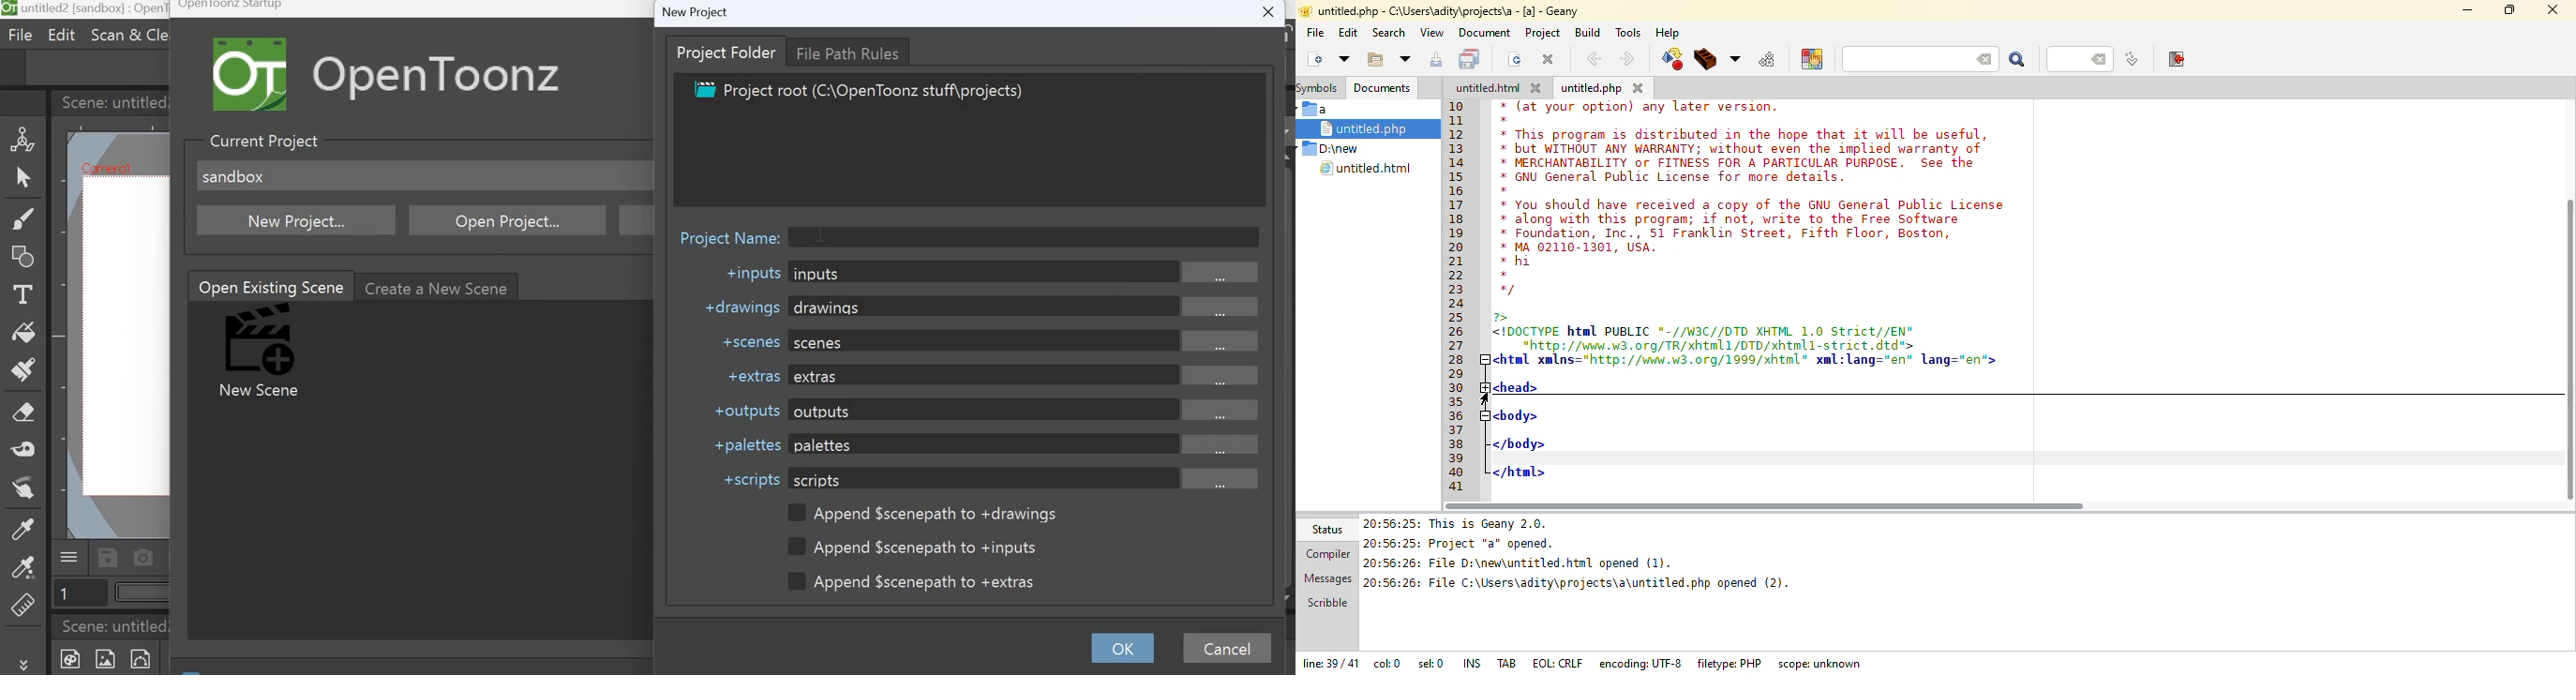 The width and height of the screenshot is (2576, 700). Describe the element at coordinates (731, 234) in the screenshot. I see `Project name` at that location.